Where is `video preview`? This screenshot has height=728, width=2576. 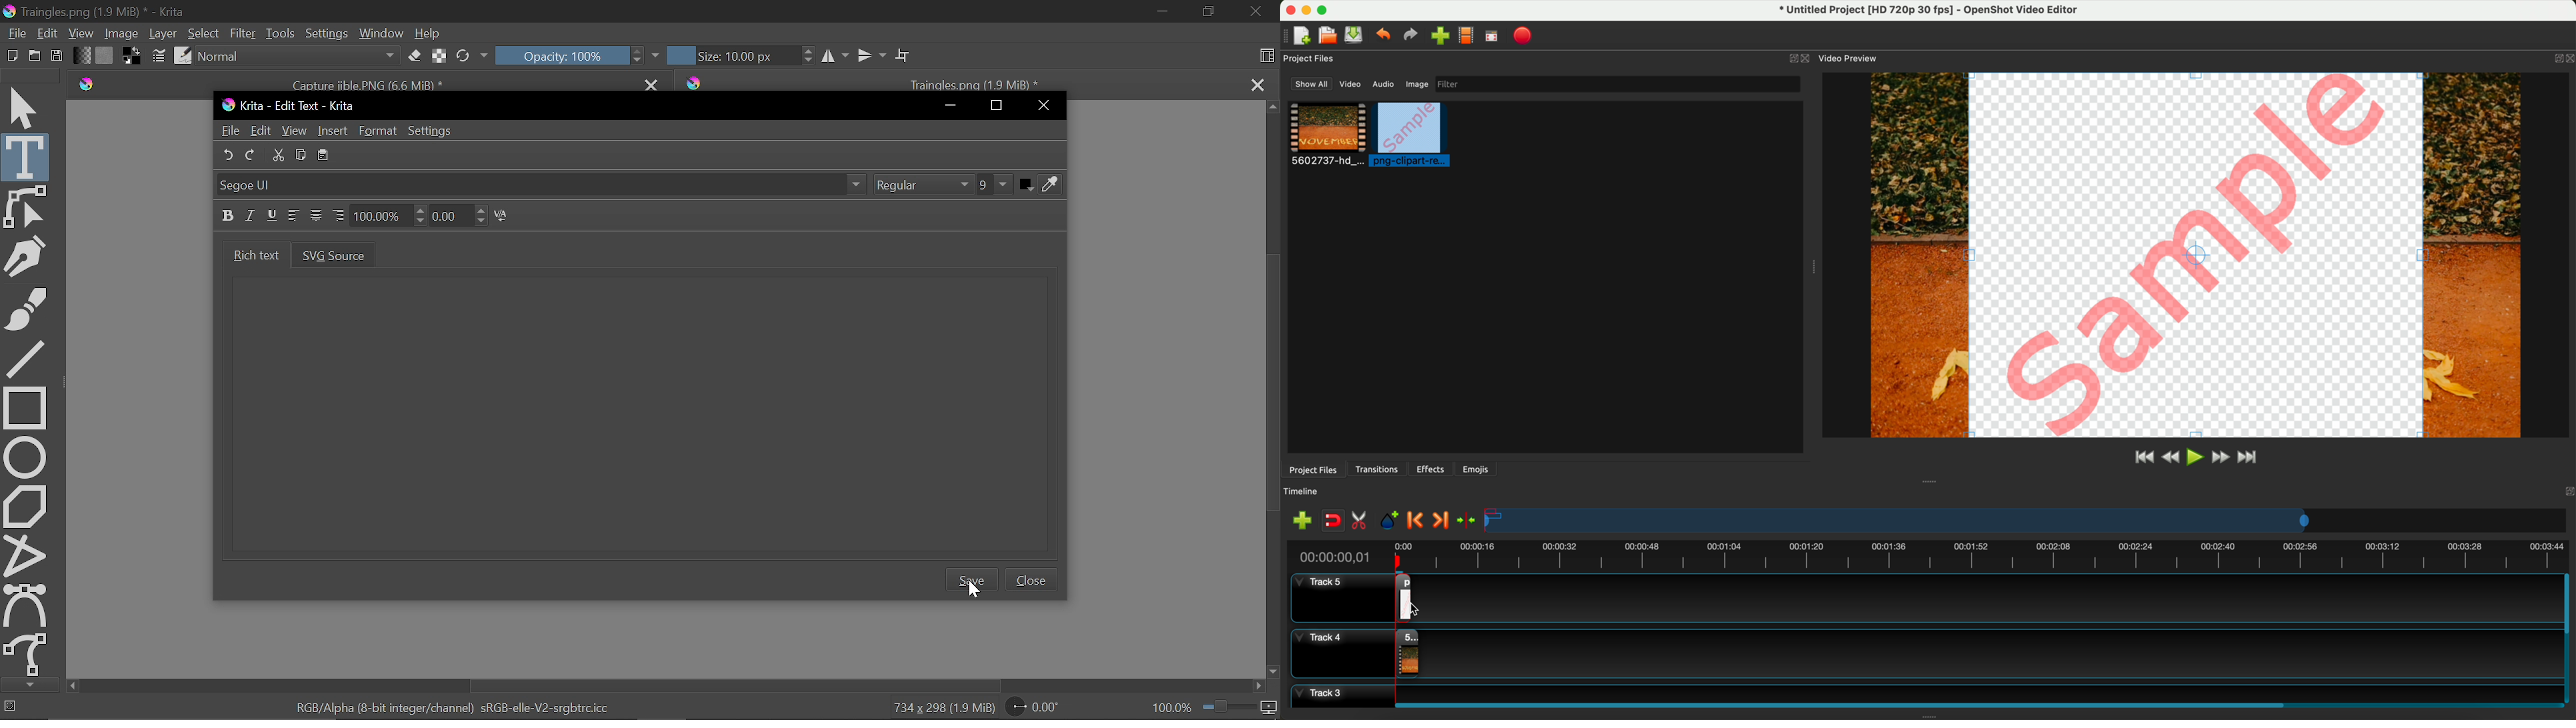
video preview is located at coordinates (1847, 58).